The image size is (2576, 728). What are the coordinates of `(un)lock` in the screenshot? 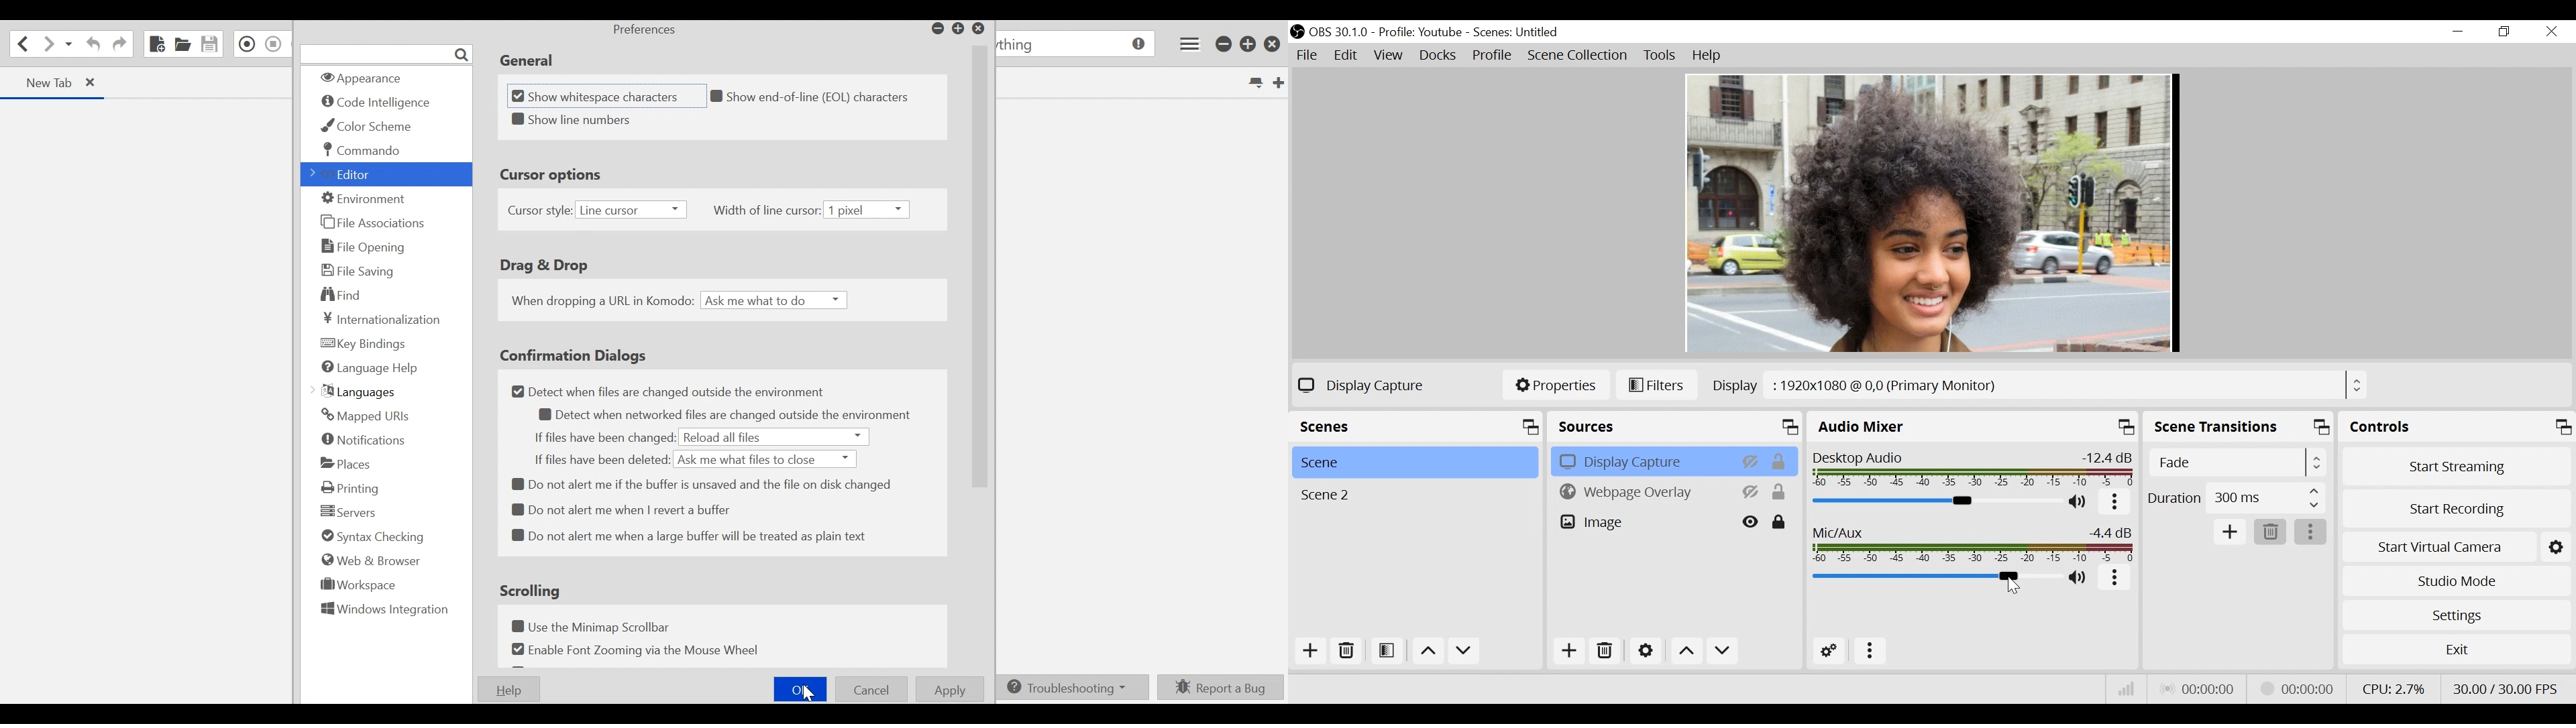 It's located at (1780, 492).